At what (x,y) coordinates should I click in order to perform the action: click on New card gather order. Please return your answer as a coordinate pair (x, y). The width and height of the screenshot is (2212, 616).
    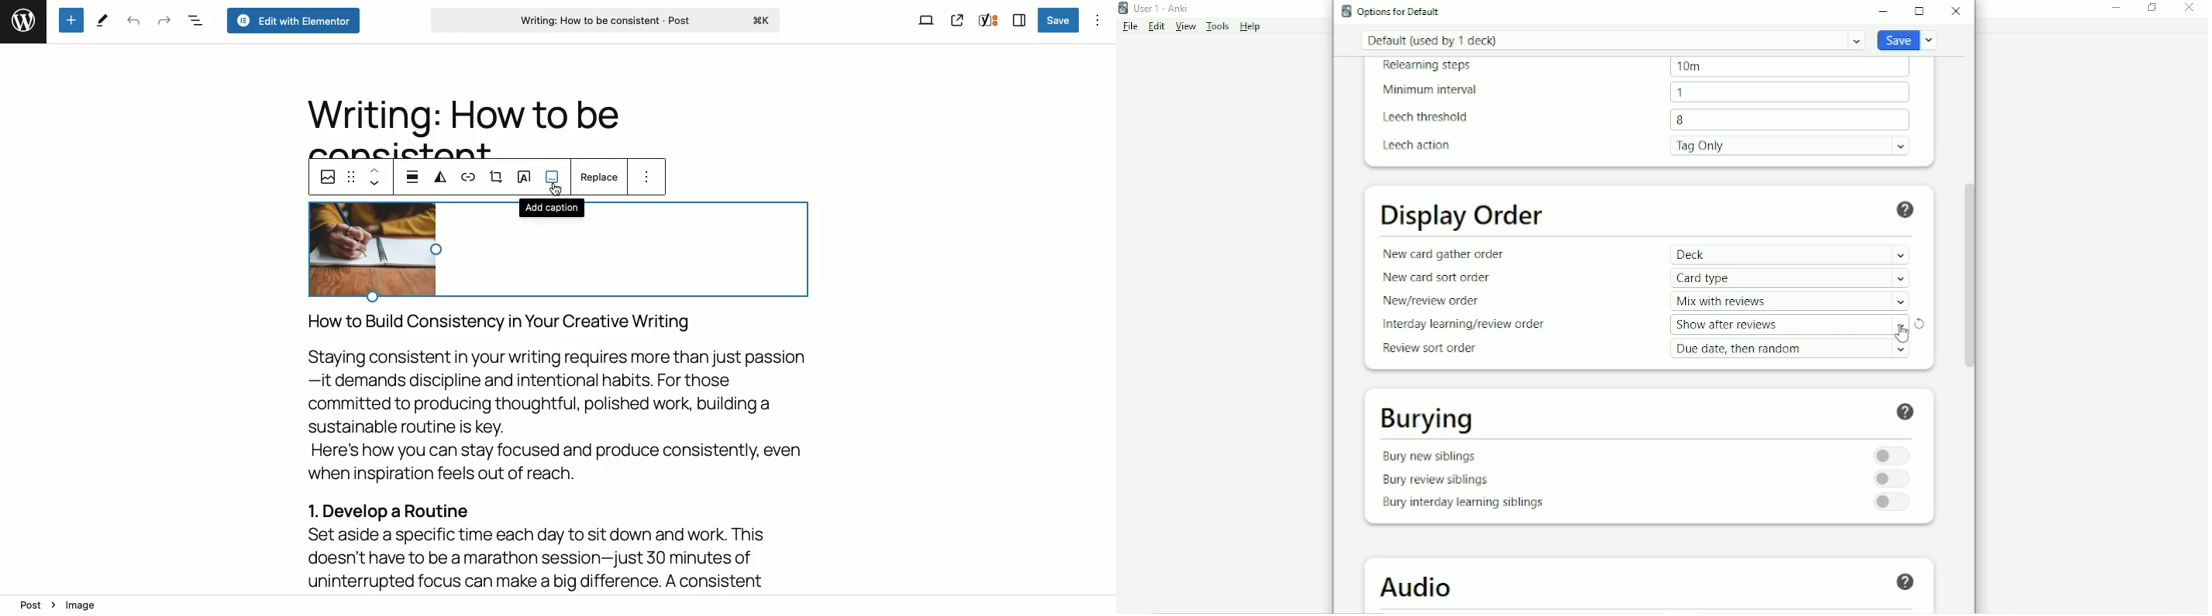
    Looking at the image, I should click on (1442, 254).